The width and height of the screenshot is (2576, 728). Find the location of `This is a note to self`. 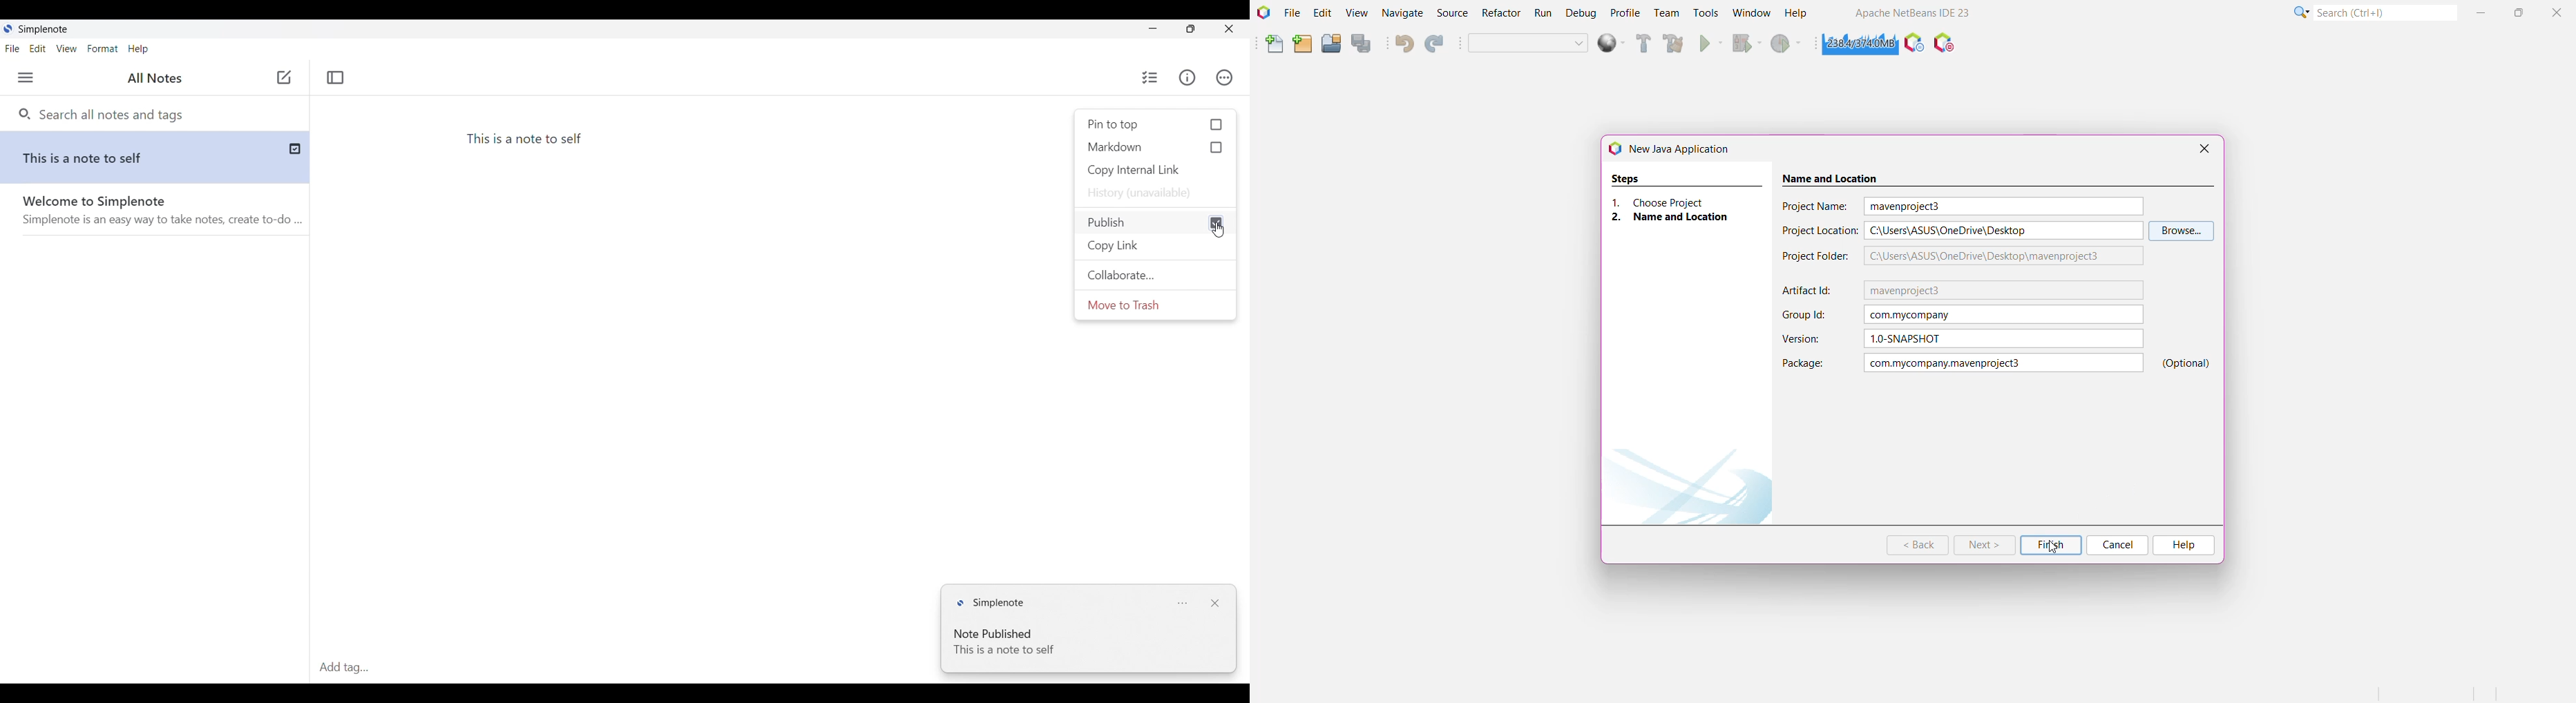

This is a note to self is located at coordinates (531, 139).